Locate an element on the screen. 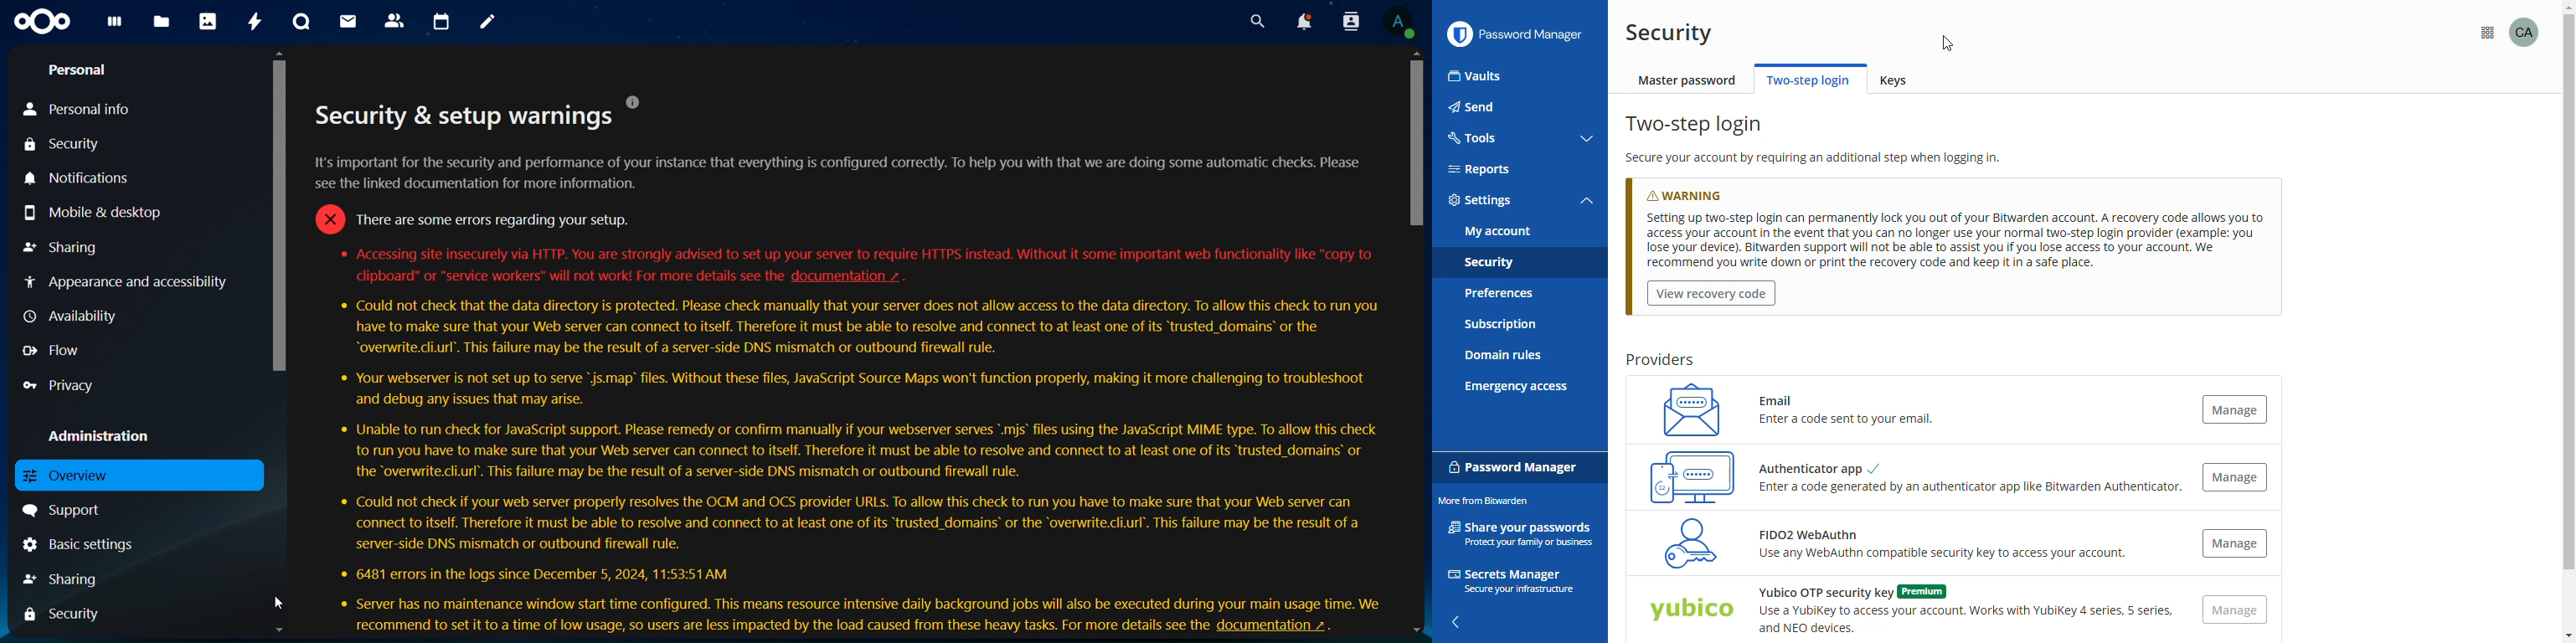  two-step login is located at coordinates (1808, 80).